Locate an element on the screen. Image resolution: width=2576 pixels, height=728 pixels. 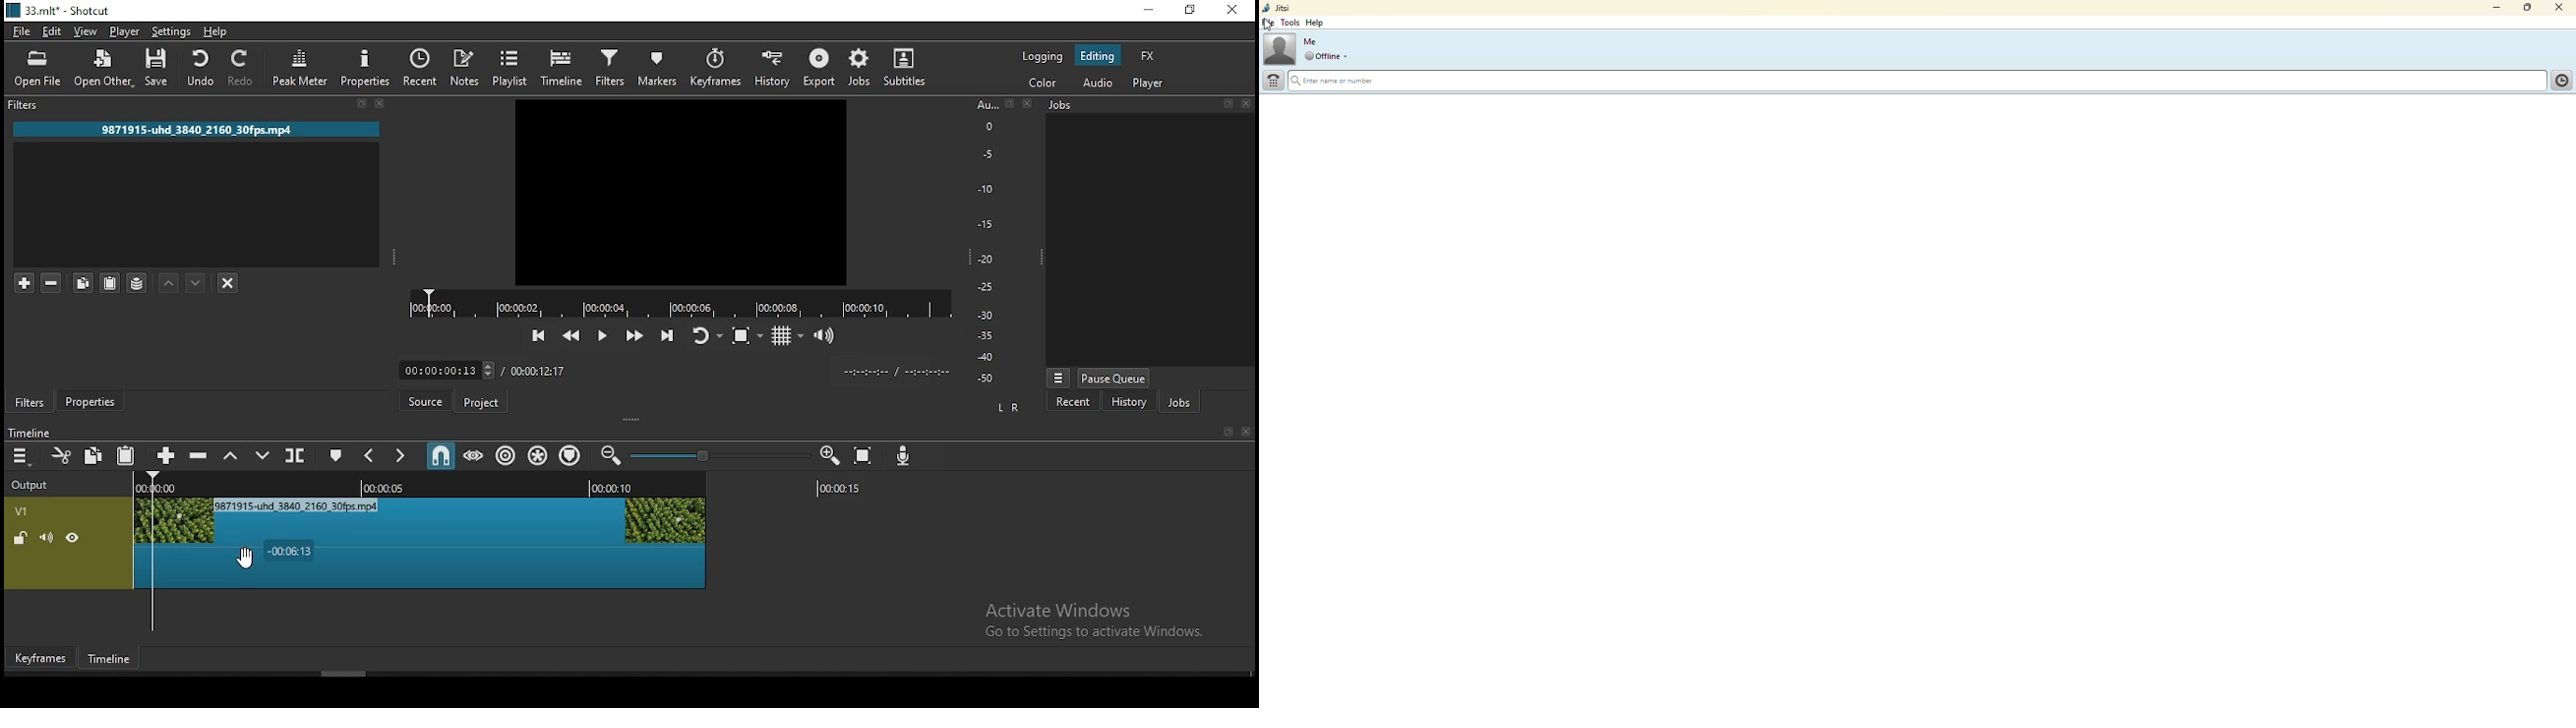
history is located at coordinates (1127, 401).